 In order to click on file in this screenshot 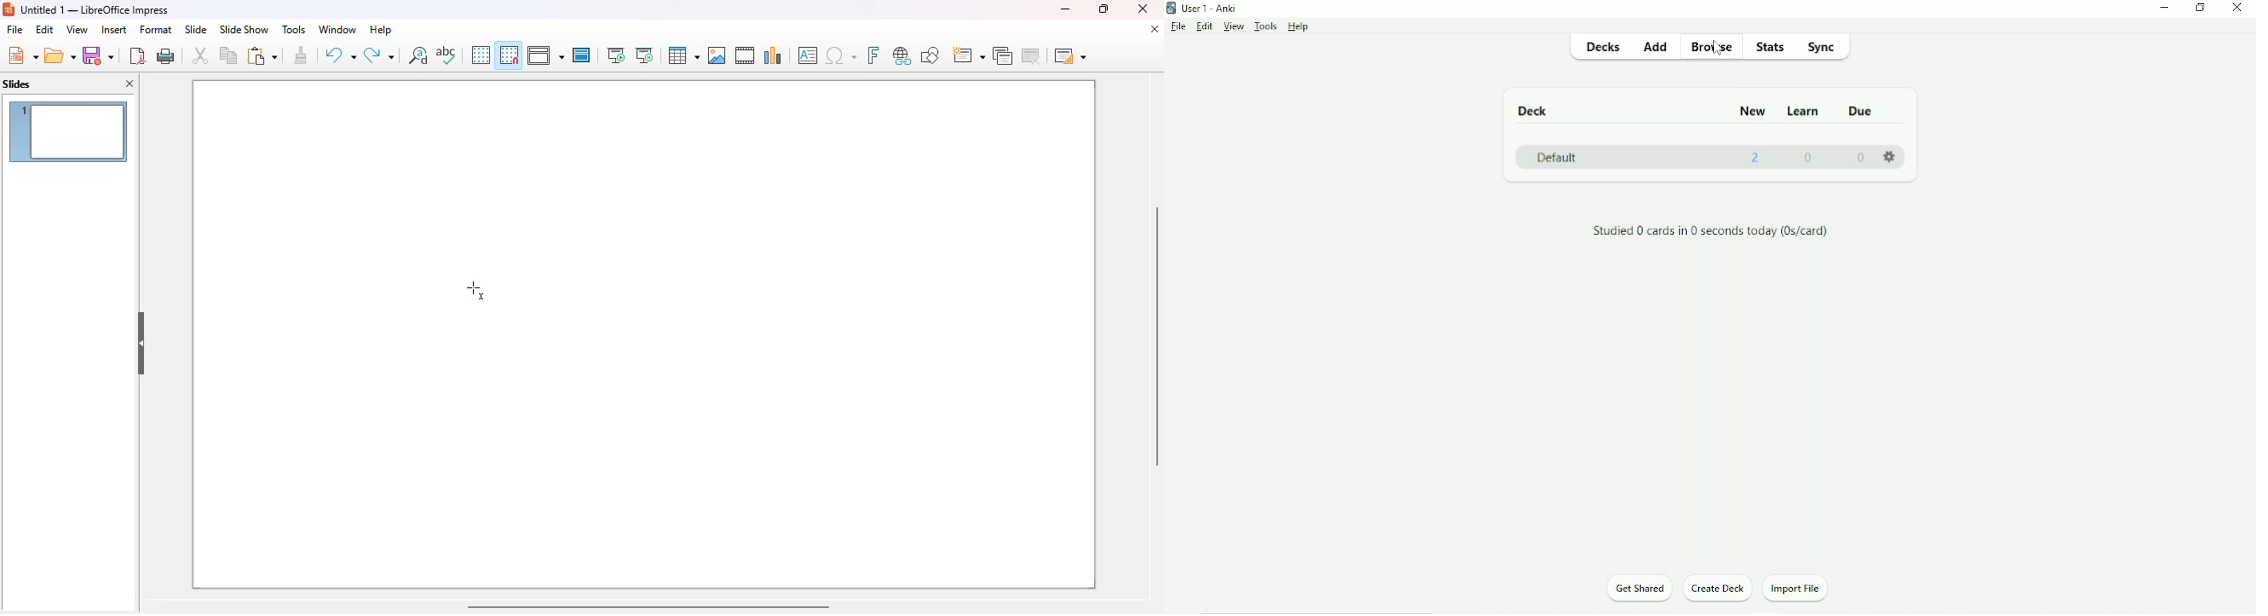, I will do `click(14, 30)`.